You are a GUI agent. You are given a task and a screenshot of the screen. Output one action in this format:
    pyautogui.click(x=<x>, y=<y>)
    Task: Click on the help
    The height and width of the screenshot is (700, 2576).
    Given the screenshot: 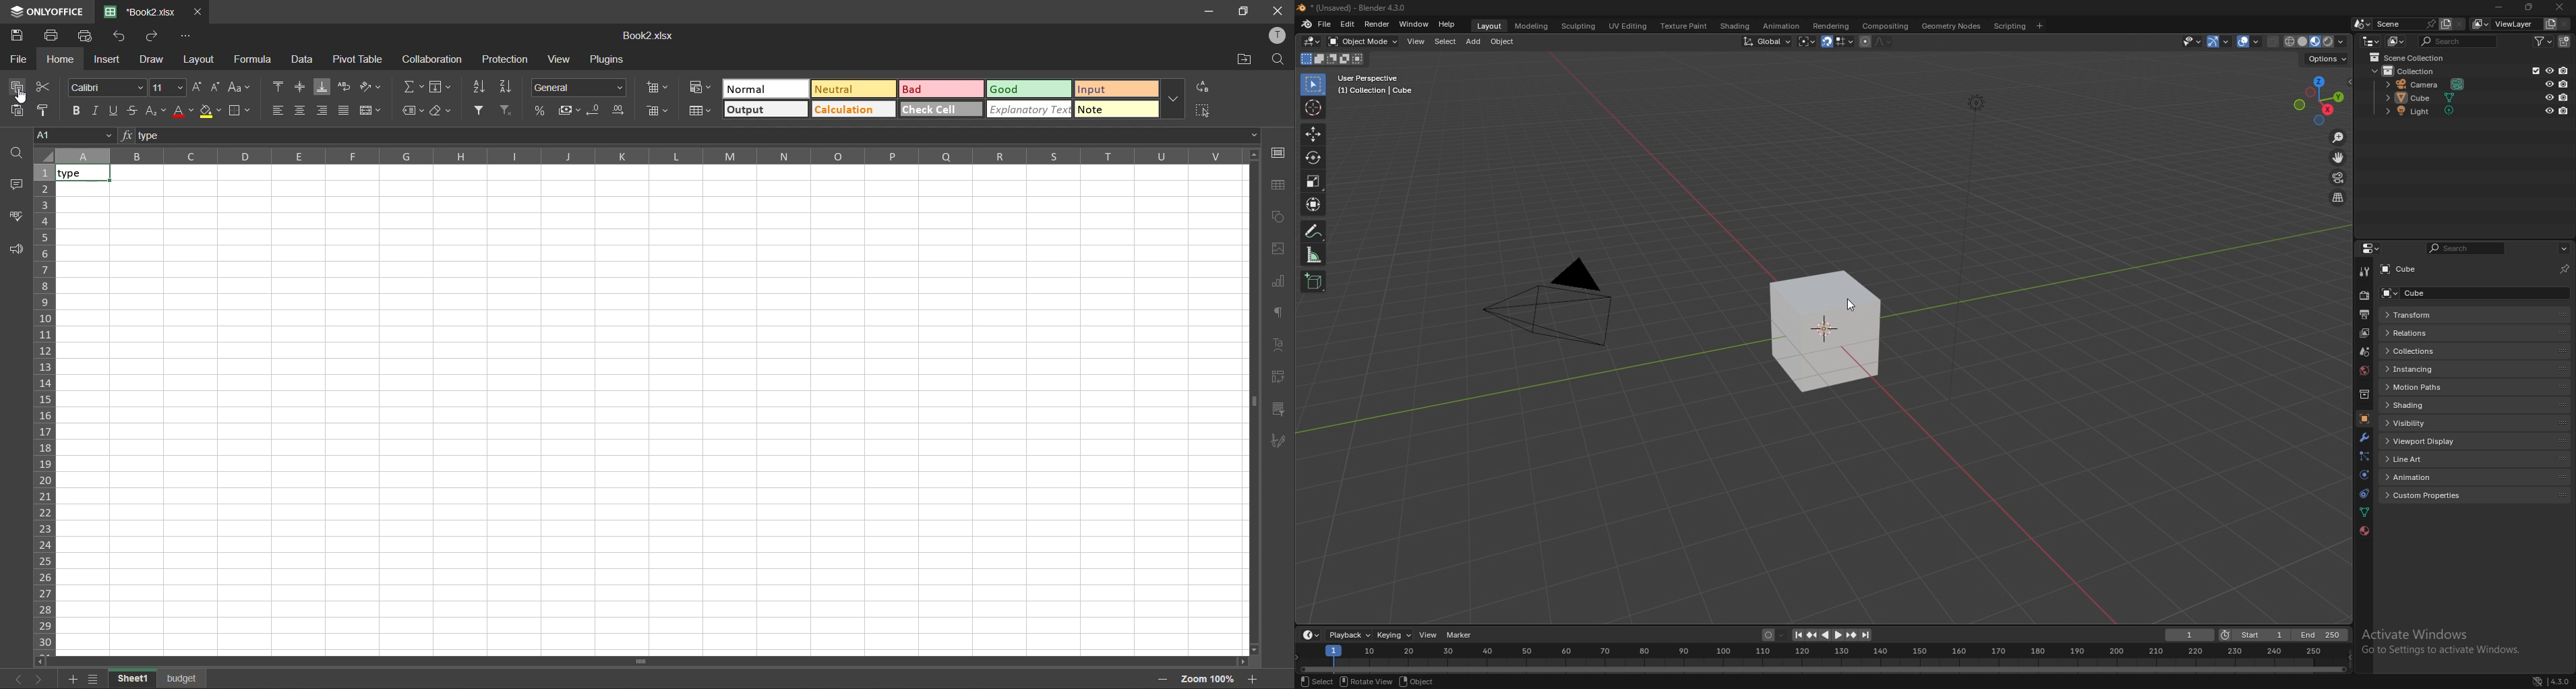 What is the action you would take?
    pyautogui.click(x=1447, y=24)
    